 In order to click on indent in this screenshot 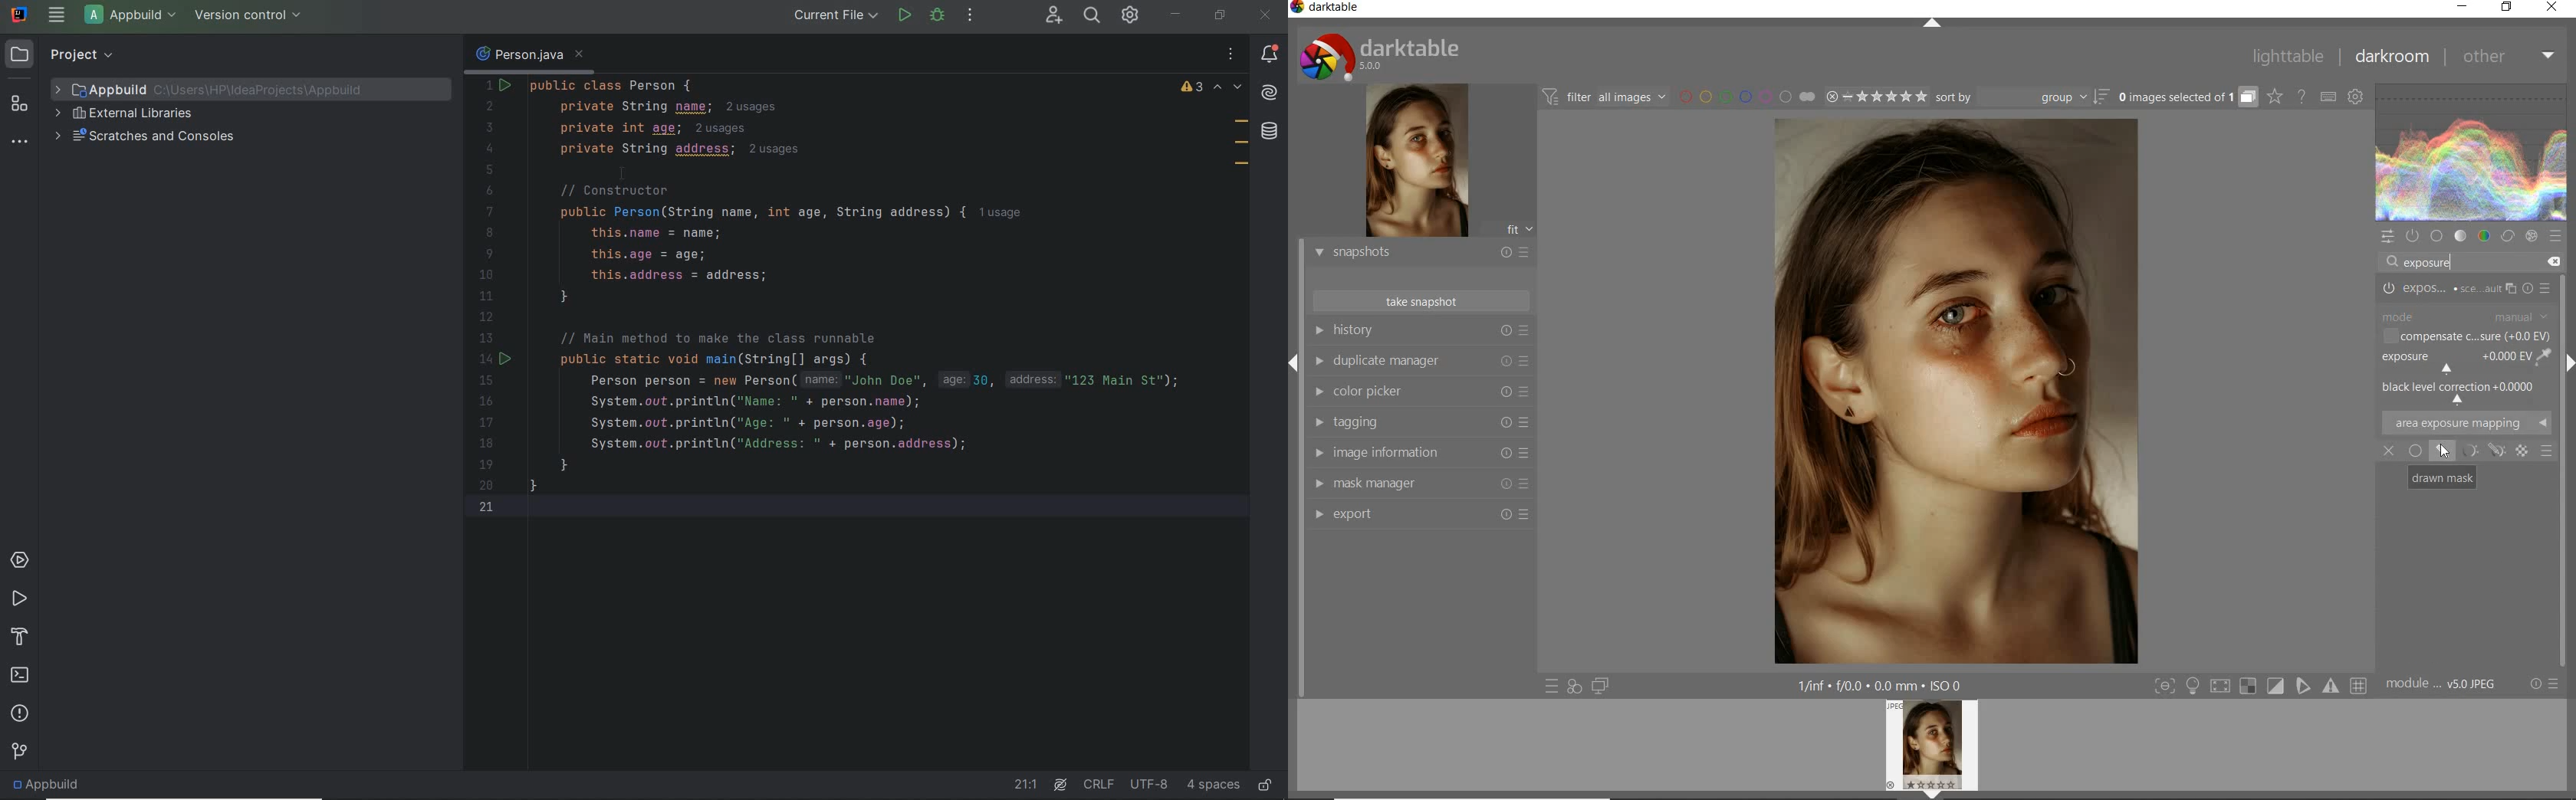, I will do `click(1212, 784)`.